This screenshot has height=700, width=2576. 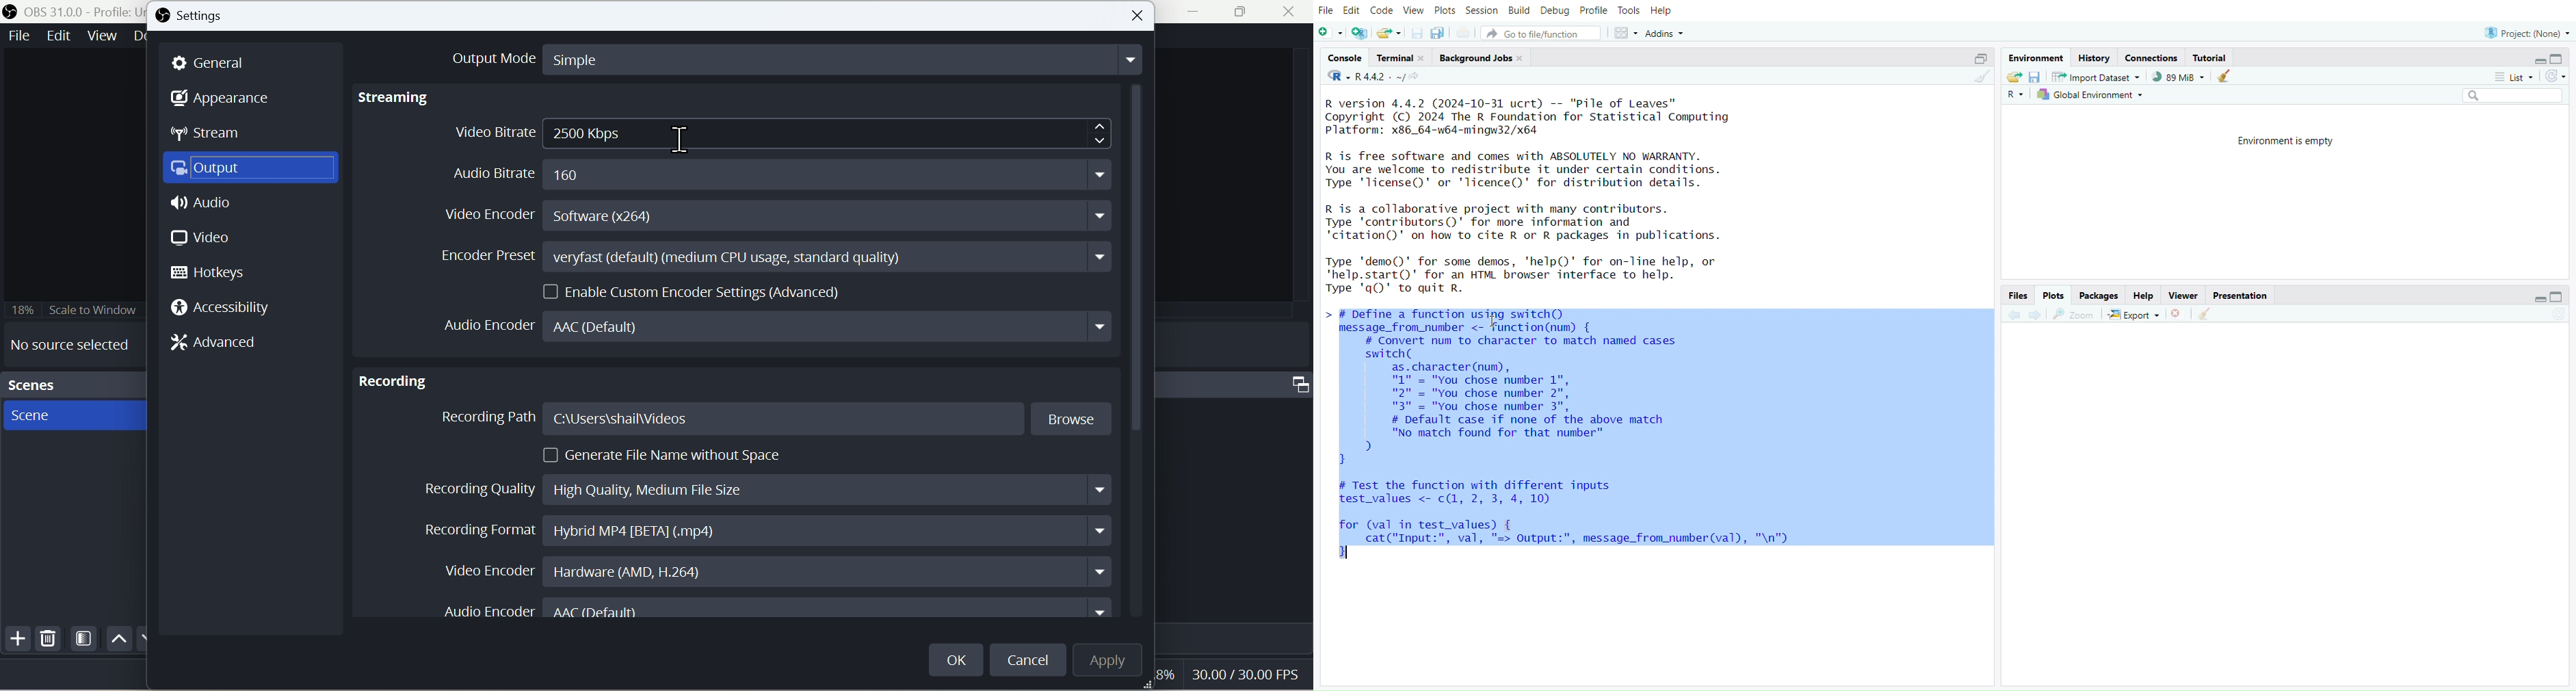 What do you see at coordinates (1977, 60) in the screenshot?
I see `Maximize` at bounding box center [1977, 60].